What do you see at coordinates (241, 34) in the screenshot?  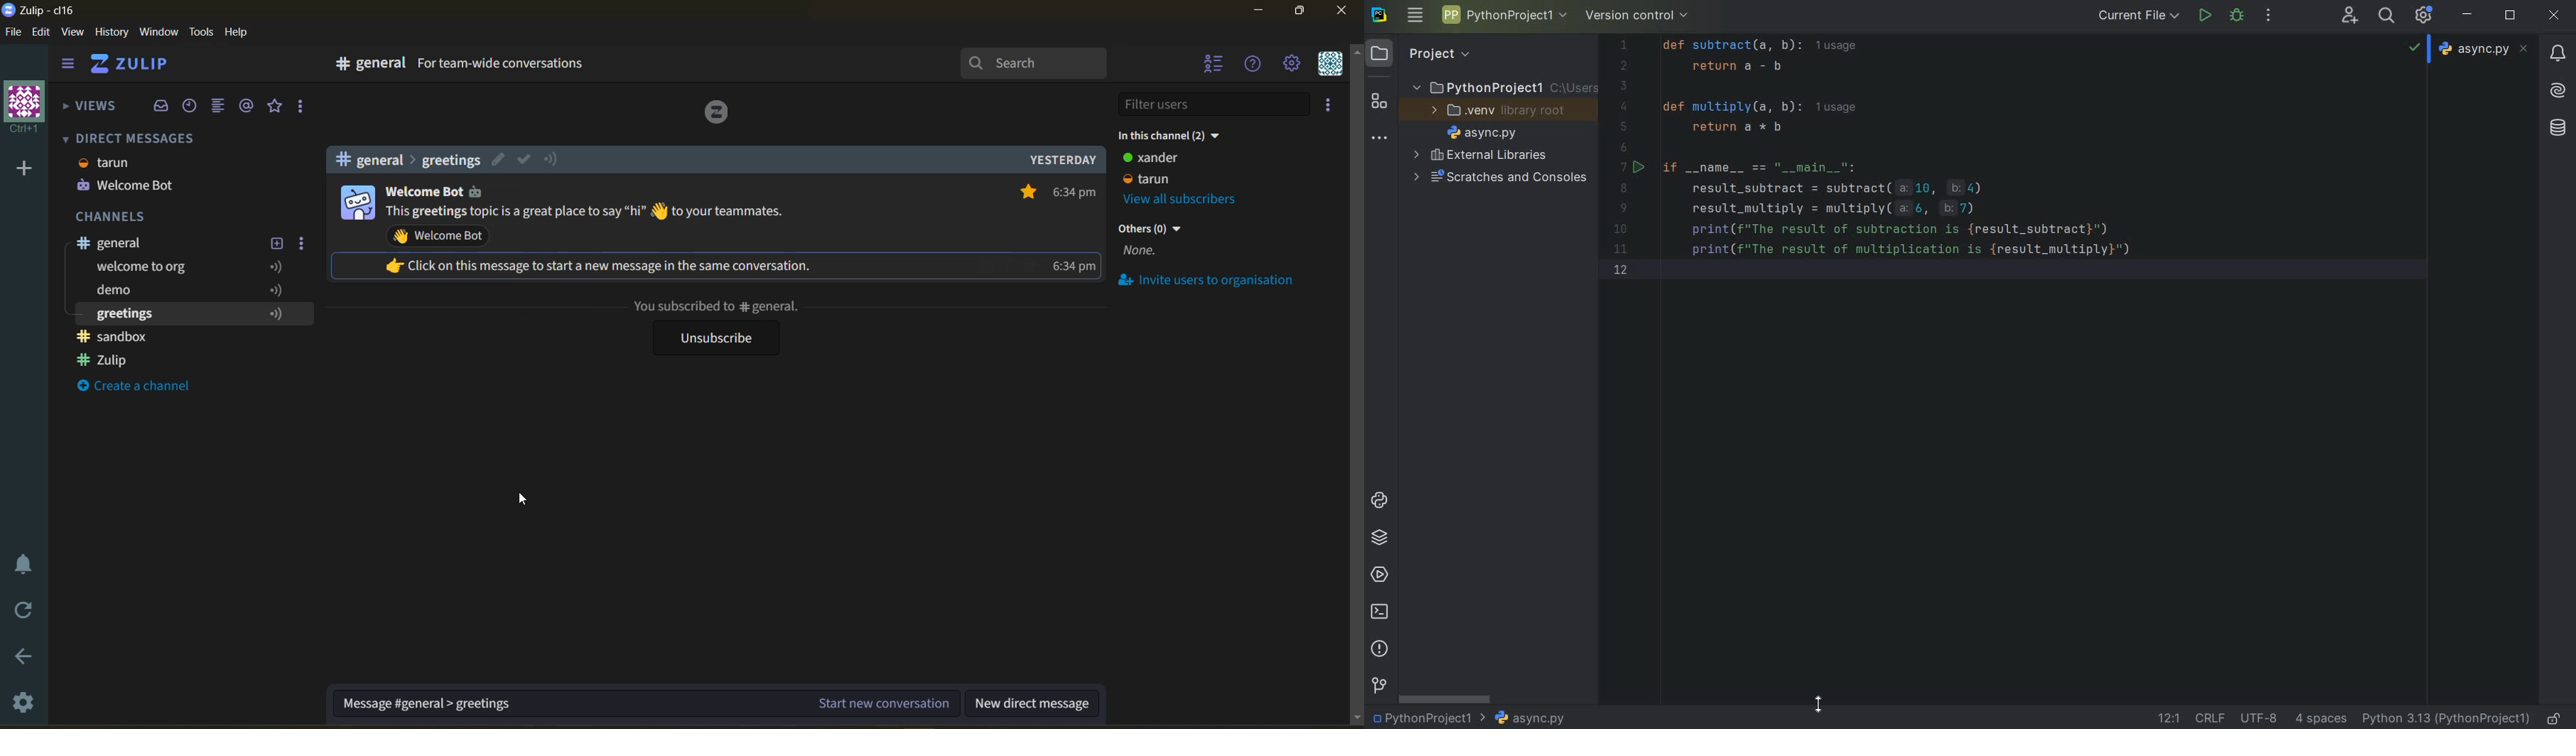 I see `help` at bounding box center [241, 34].